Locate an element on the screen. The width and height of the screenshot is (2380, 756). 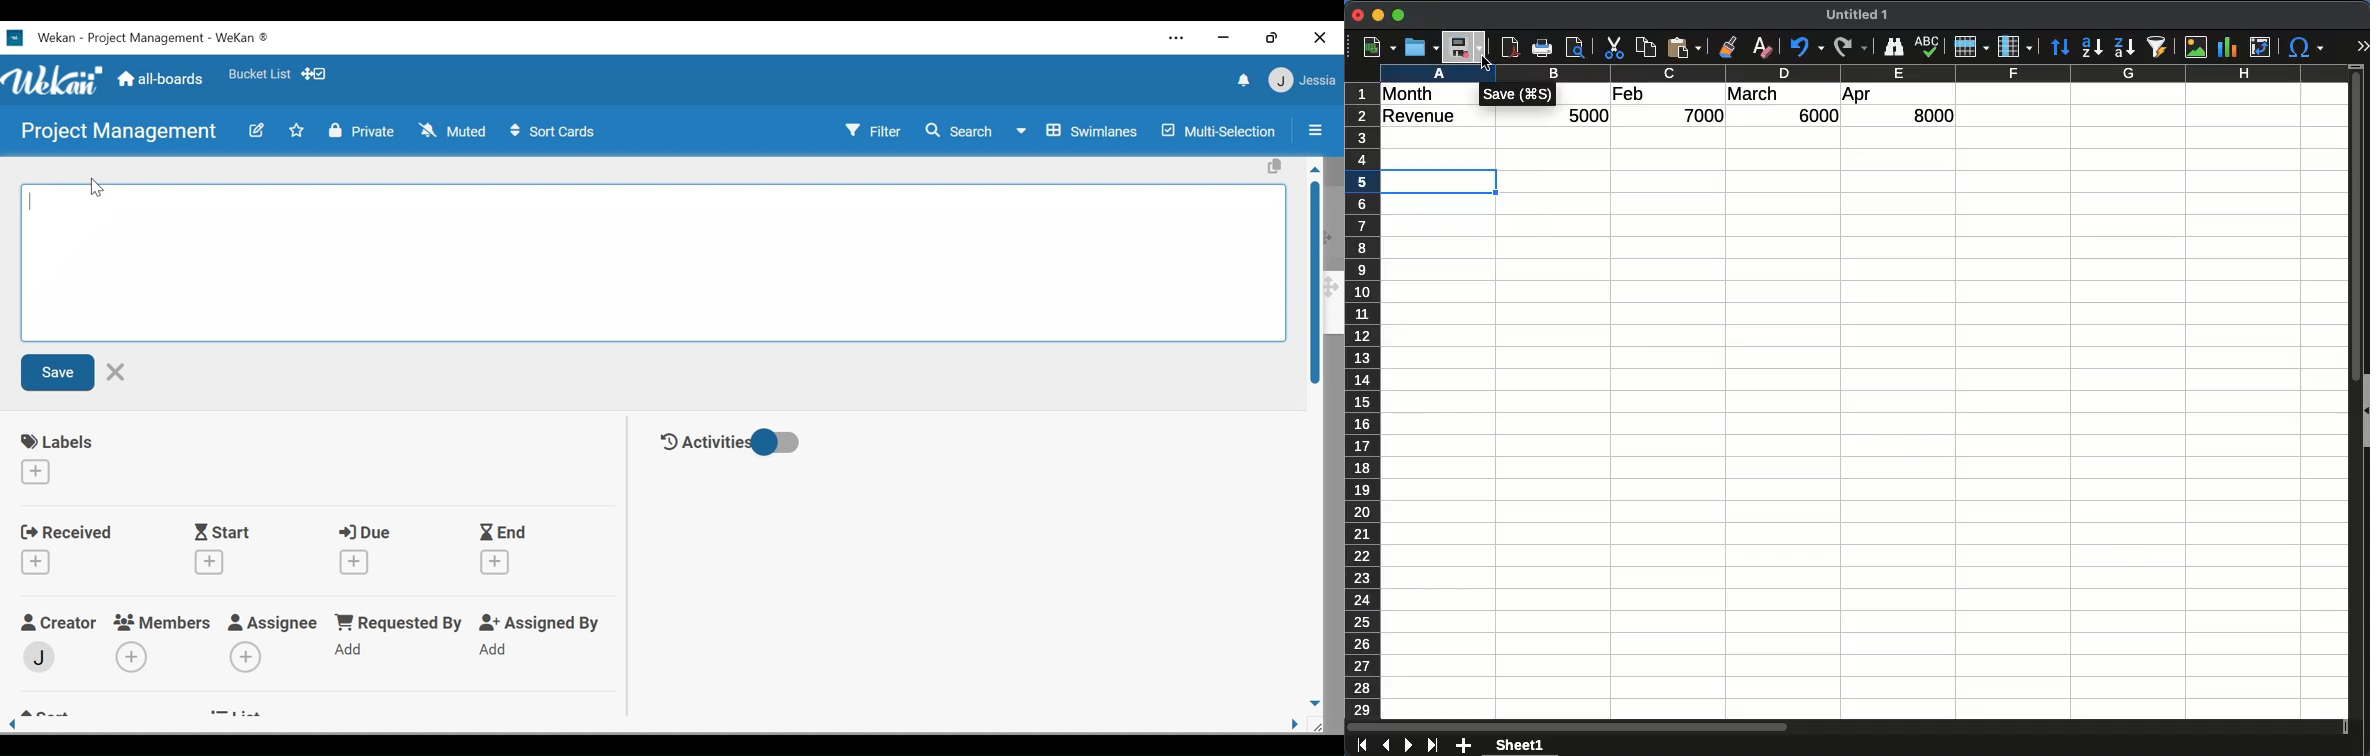
month is located at coordinates (1407, 94).